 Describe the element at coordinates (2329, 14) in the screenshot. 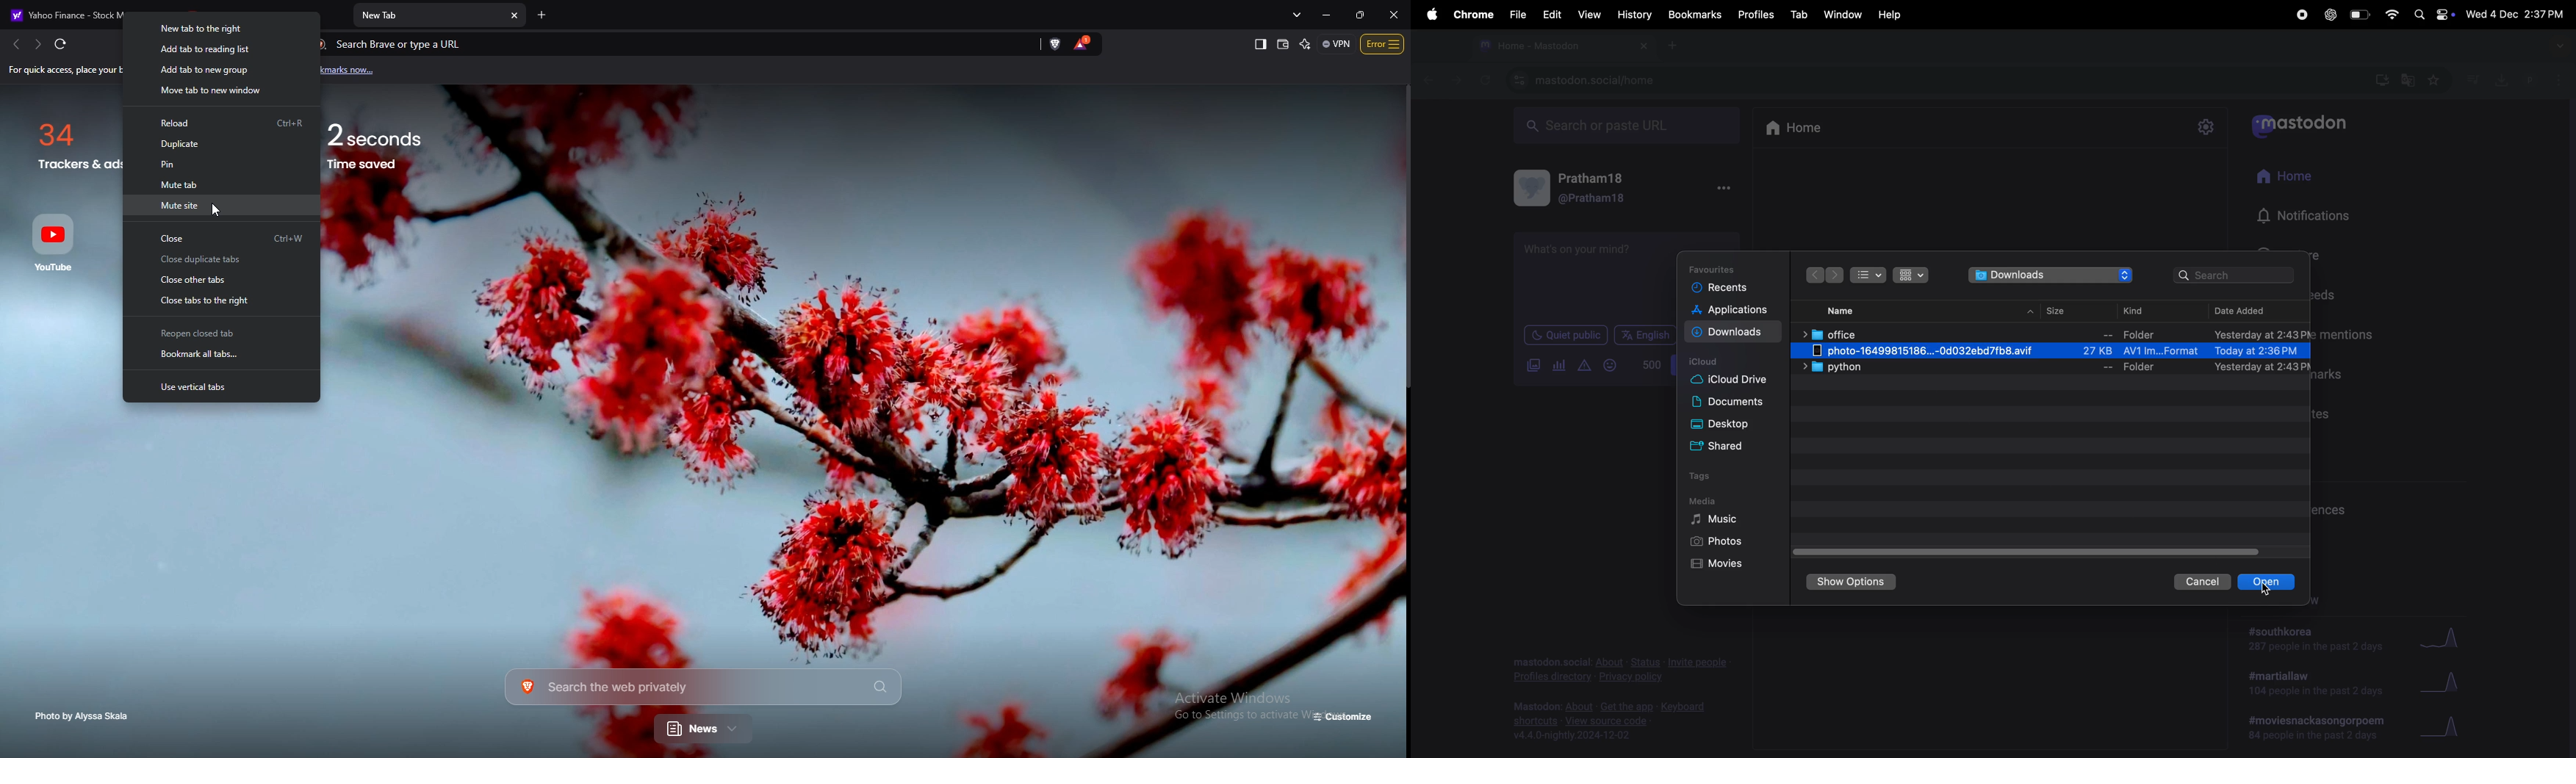

I see `chatgpt` at that location.